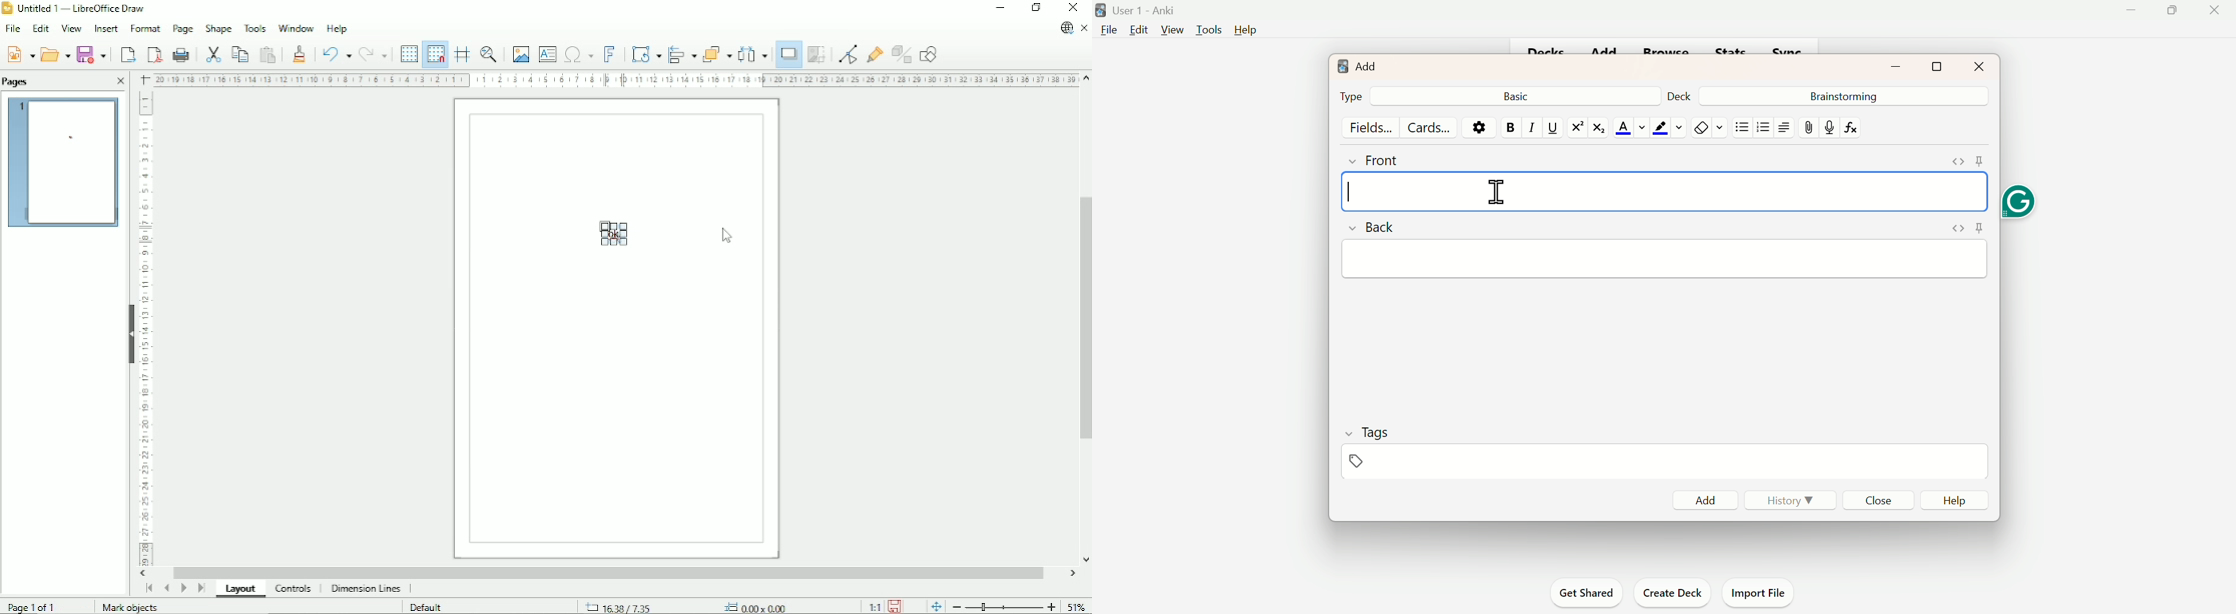  I want to click on Close, so click(120, 81).